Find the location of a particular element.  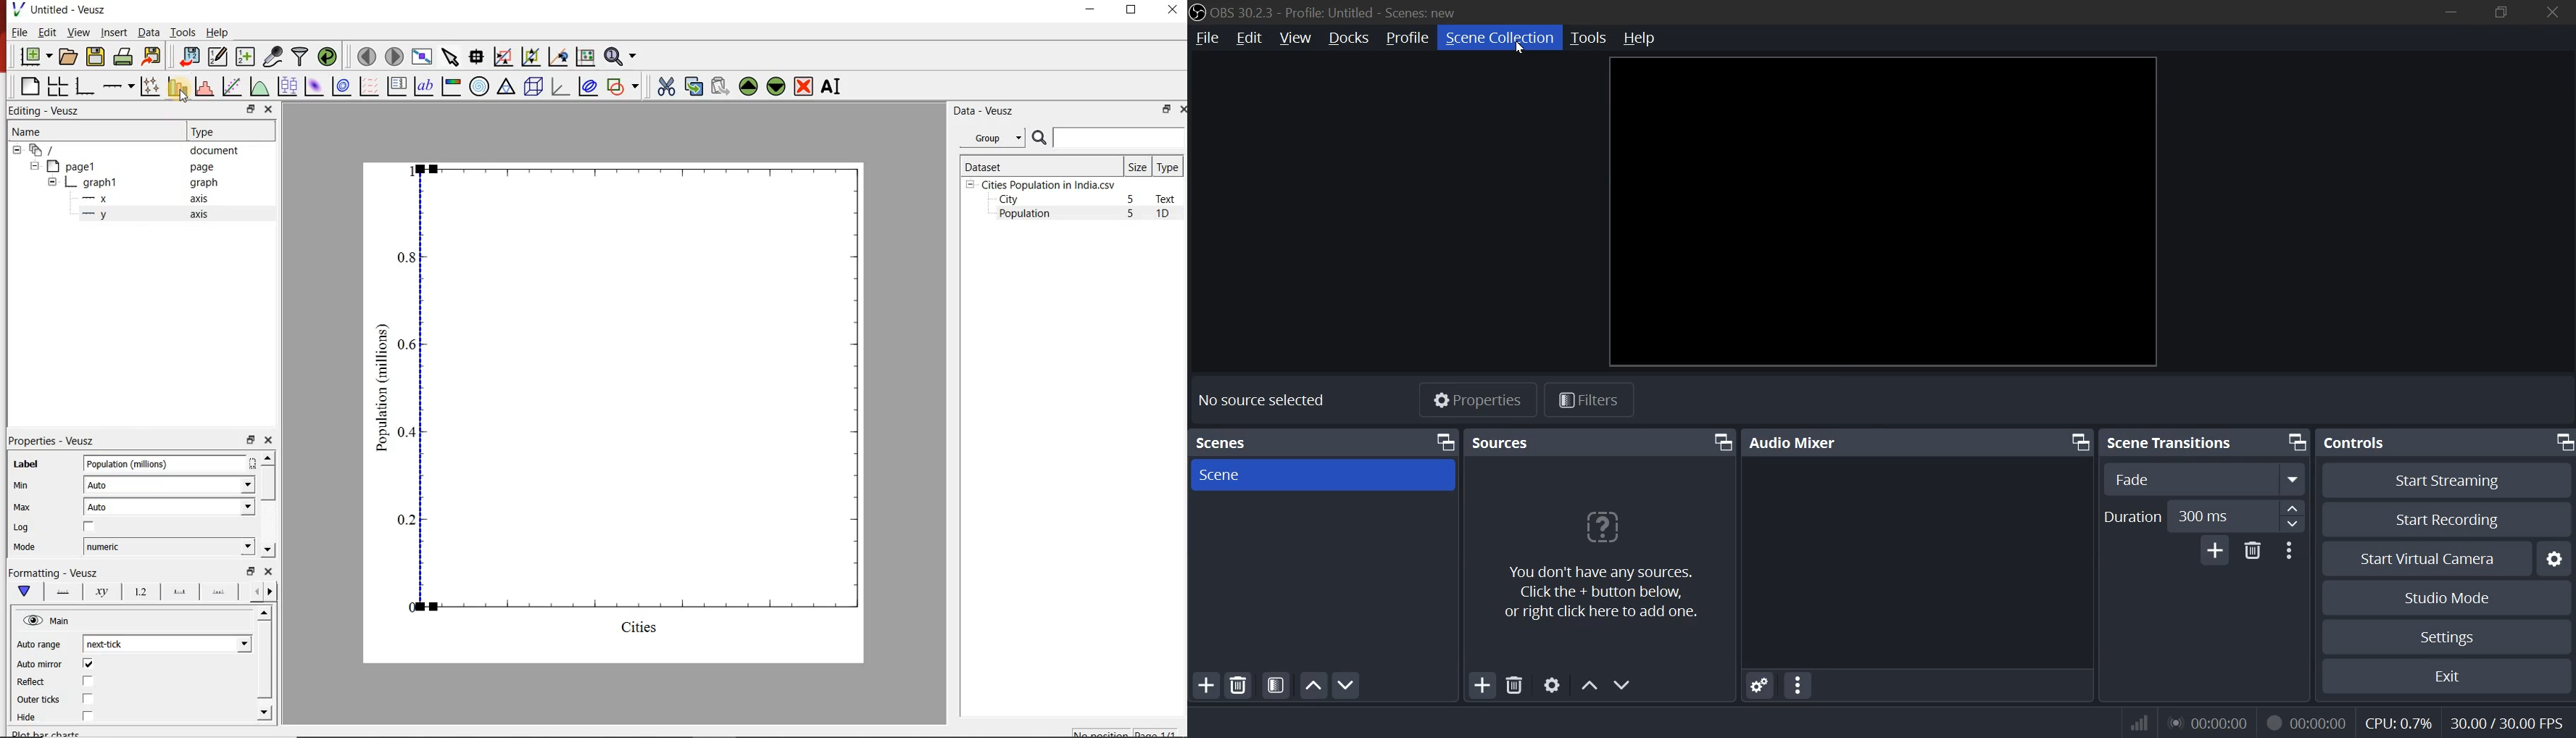

Type is located at coordinates (229, 131).